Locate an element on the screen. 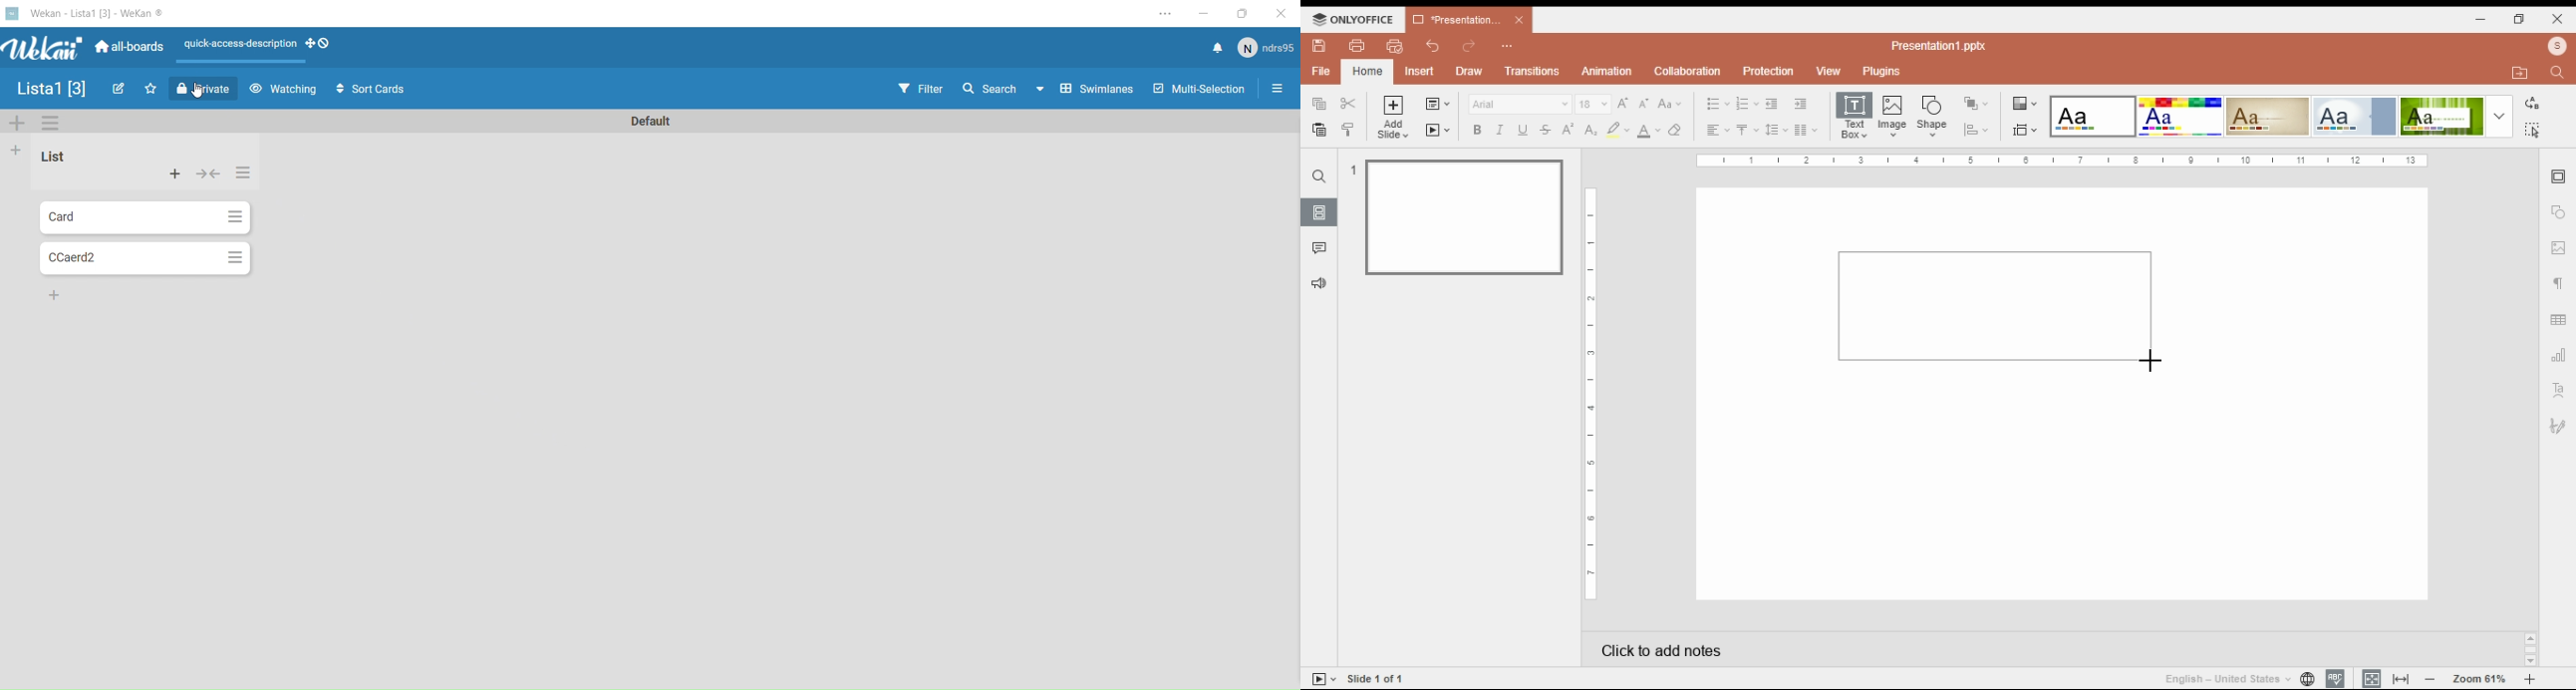 Image resolution: width=2576 pixels, height=700 pixels. undo is located at coordinates (1435, 47).